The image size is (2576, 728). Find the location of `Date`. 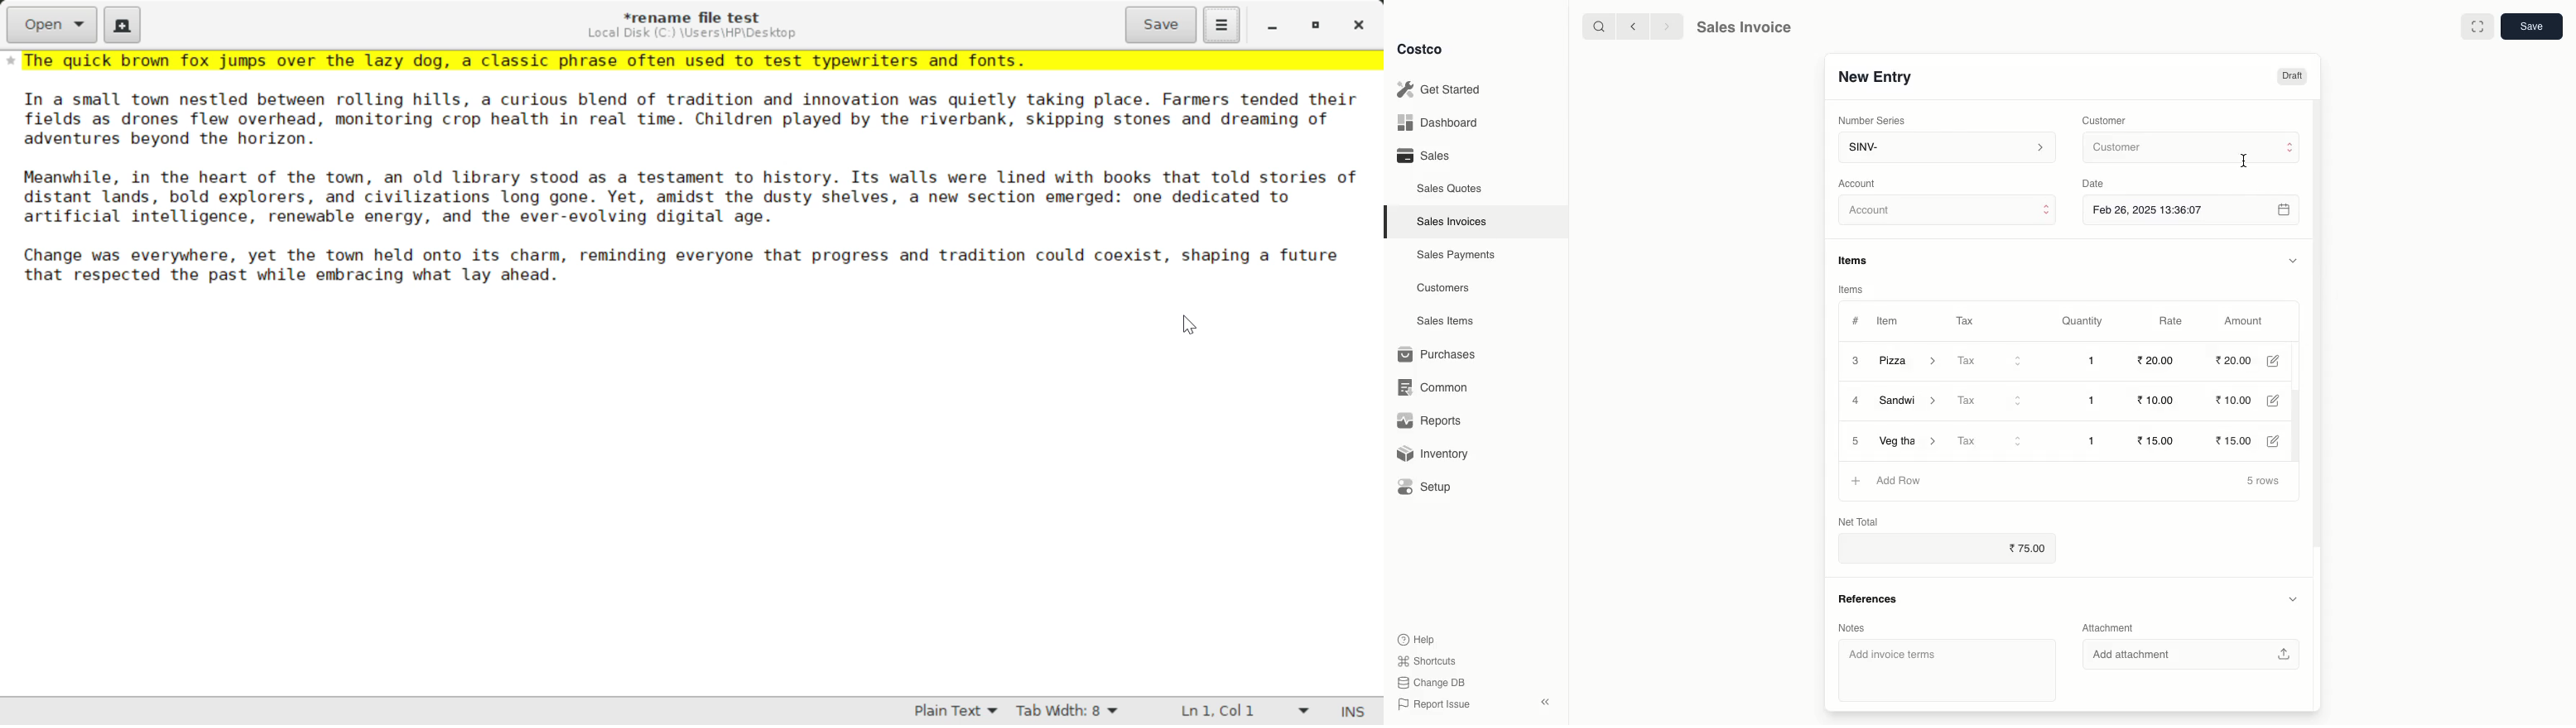

Date is located at coordinates (2097, 184).